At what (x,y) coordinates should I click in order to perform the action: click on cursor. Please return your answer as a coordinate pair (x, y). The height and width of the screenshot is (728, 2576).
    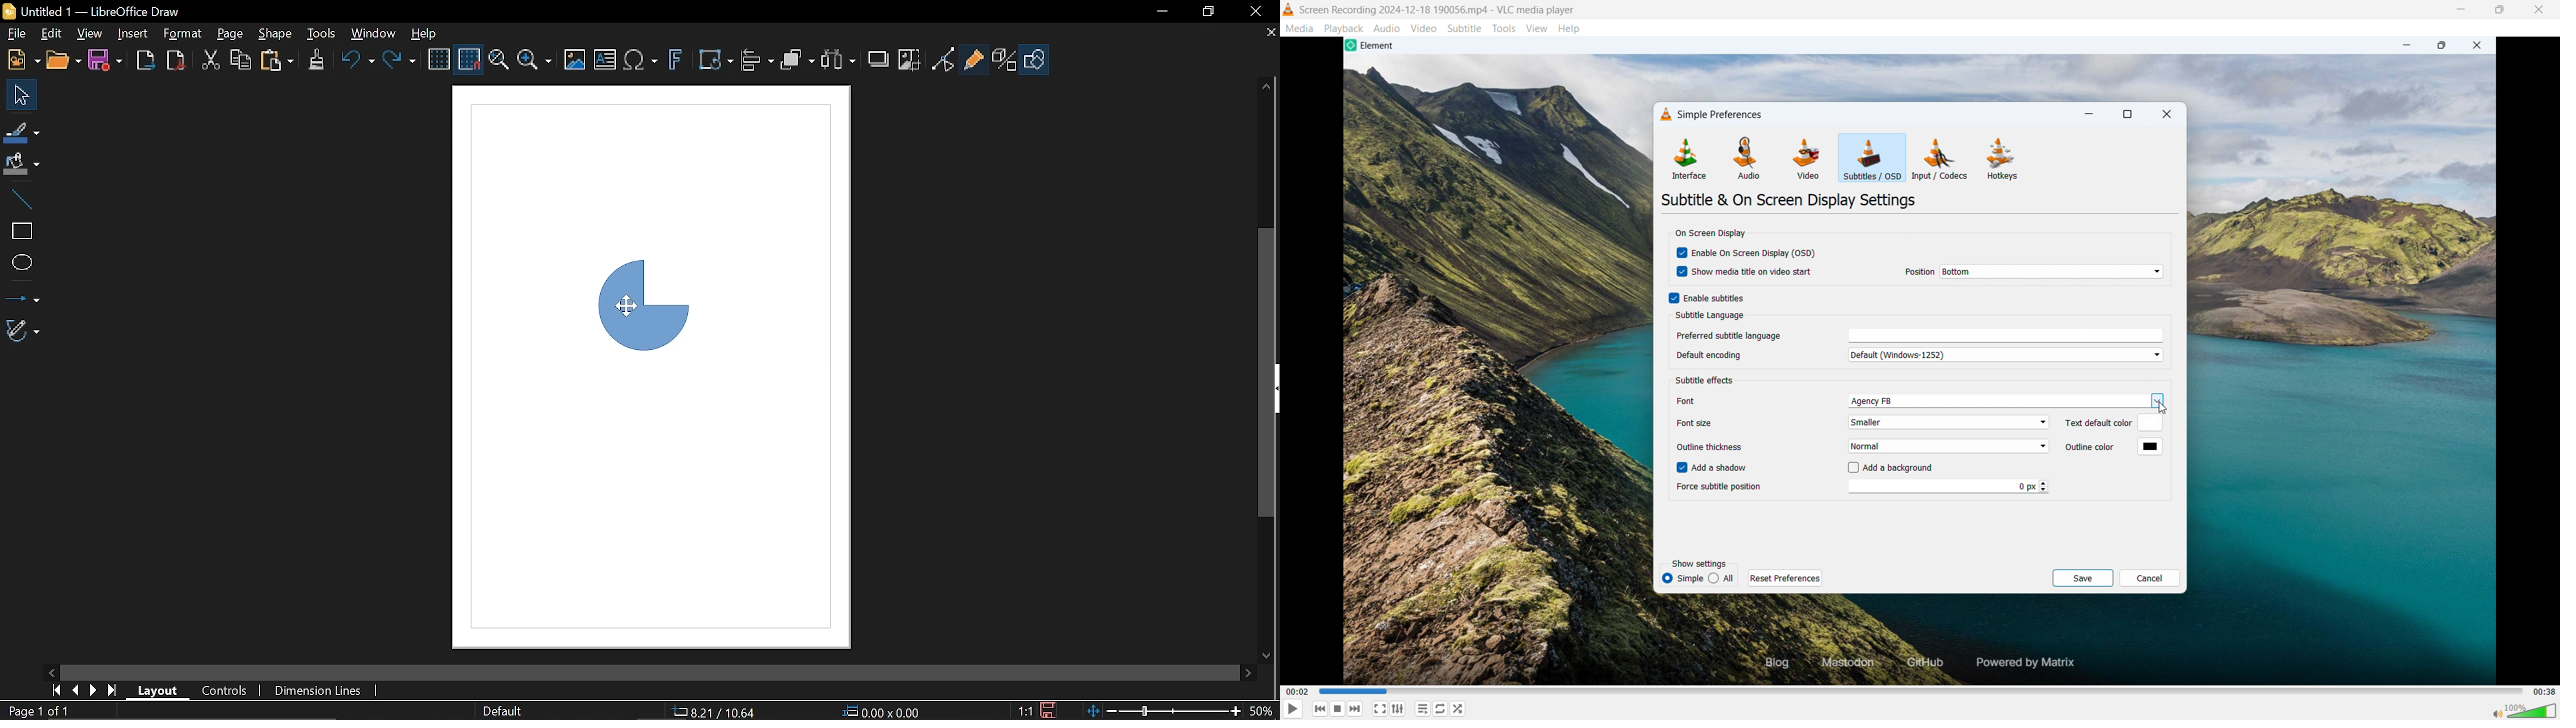
    Looking at the image, I should click on (626, 303).